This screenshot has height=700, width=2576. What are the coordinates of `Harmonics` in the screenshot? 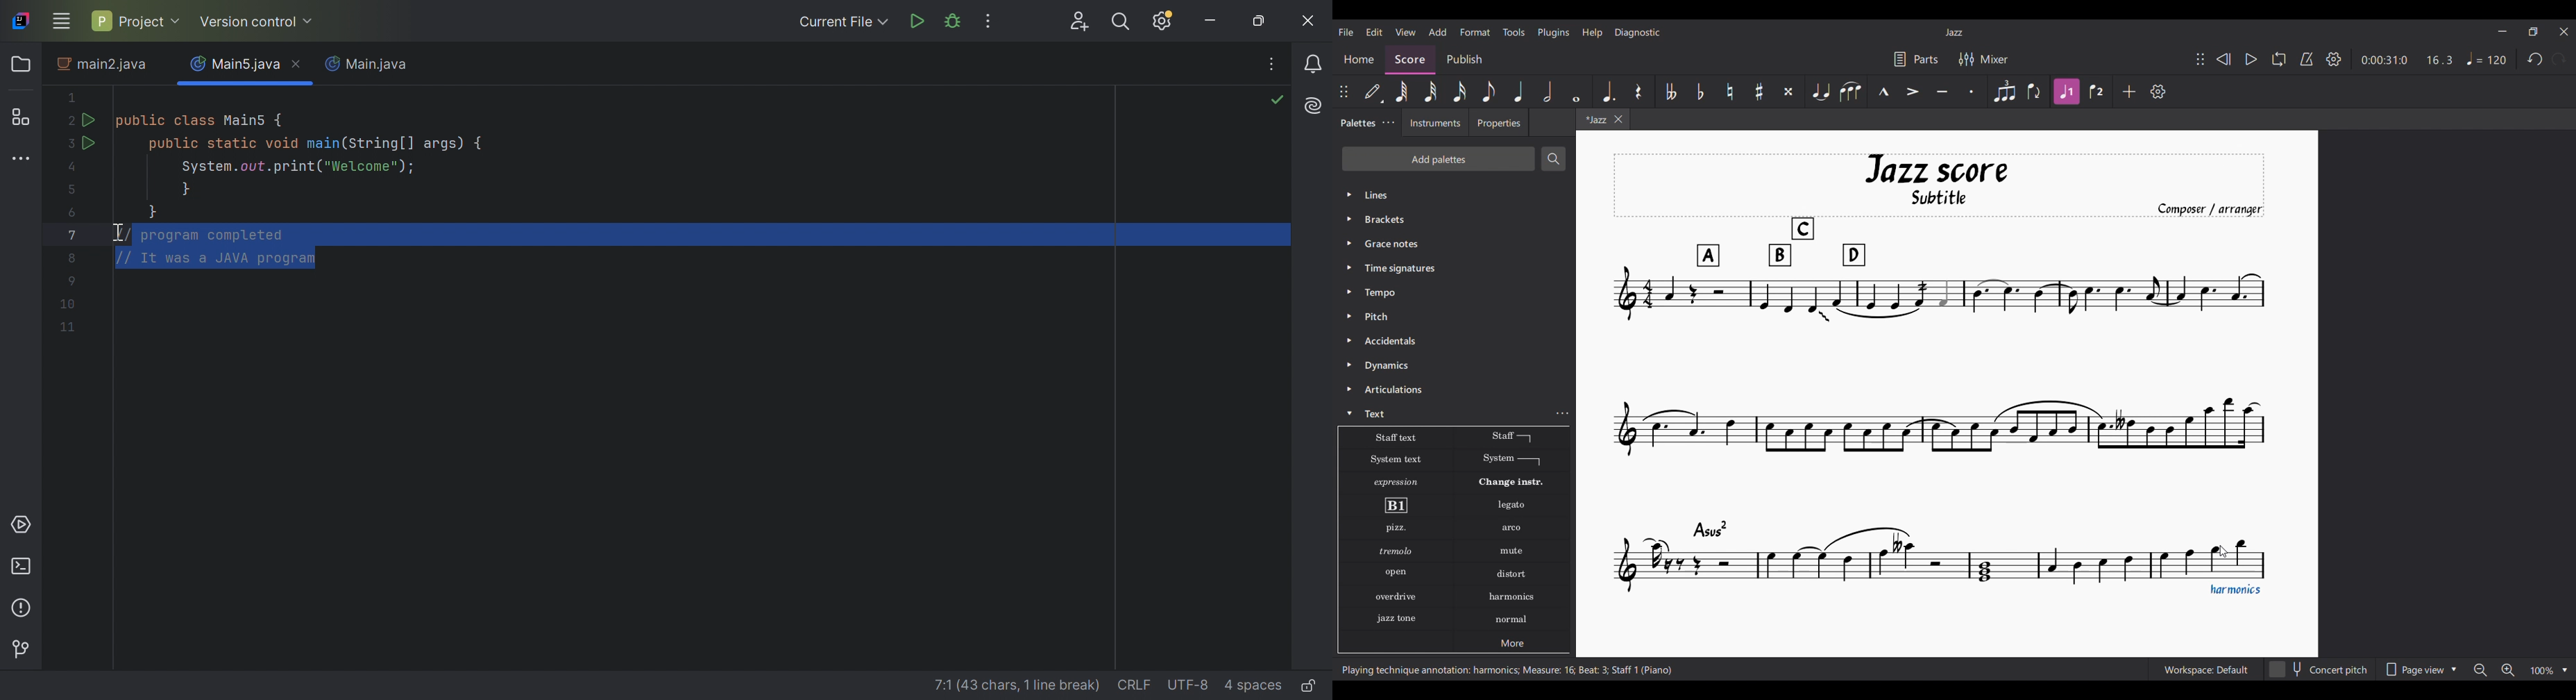 It's located at (1516, 624).